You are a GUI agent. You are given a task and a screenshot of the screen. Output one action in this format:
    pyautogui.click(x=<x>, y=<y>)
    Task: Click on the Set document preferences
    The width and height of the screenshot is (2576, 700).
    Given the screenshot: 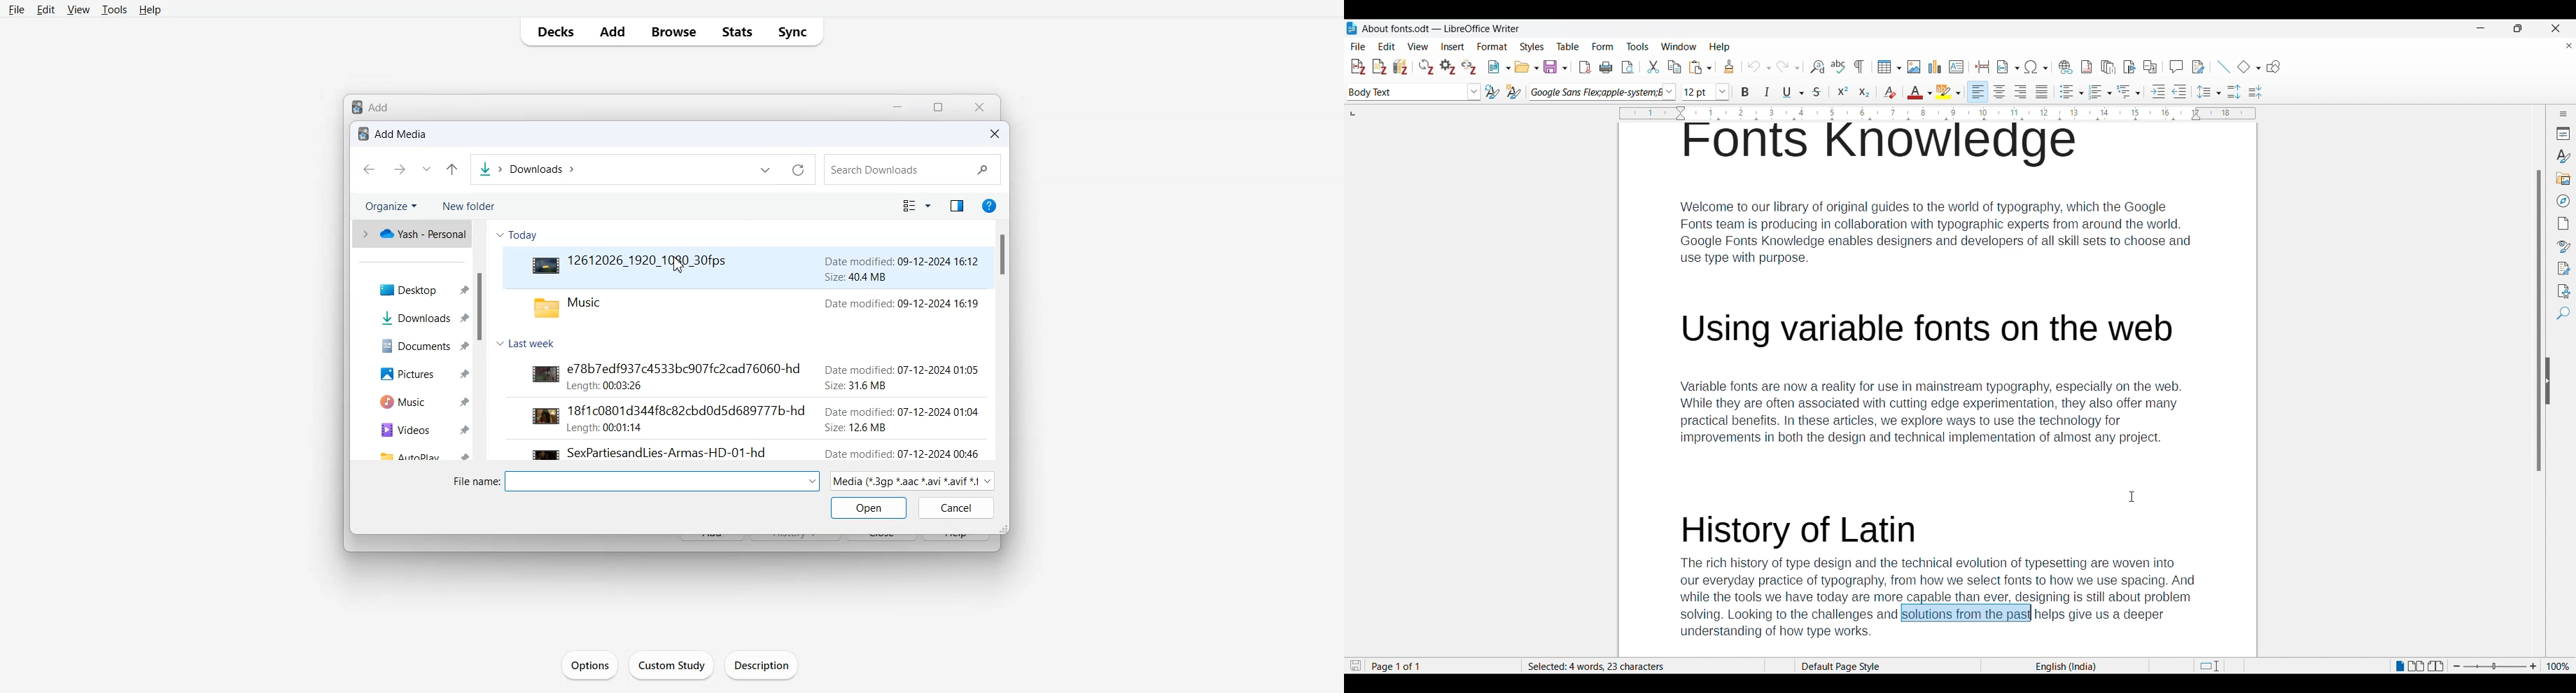 What is the action you would take?
    pyautogui.click(x=1449, y=66)
    